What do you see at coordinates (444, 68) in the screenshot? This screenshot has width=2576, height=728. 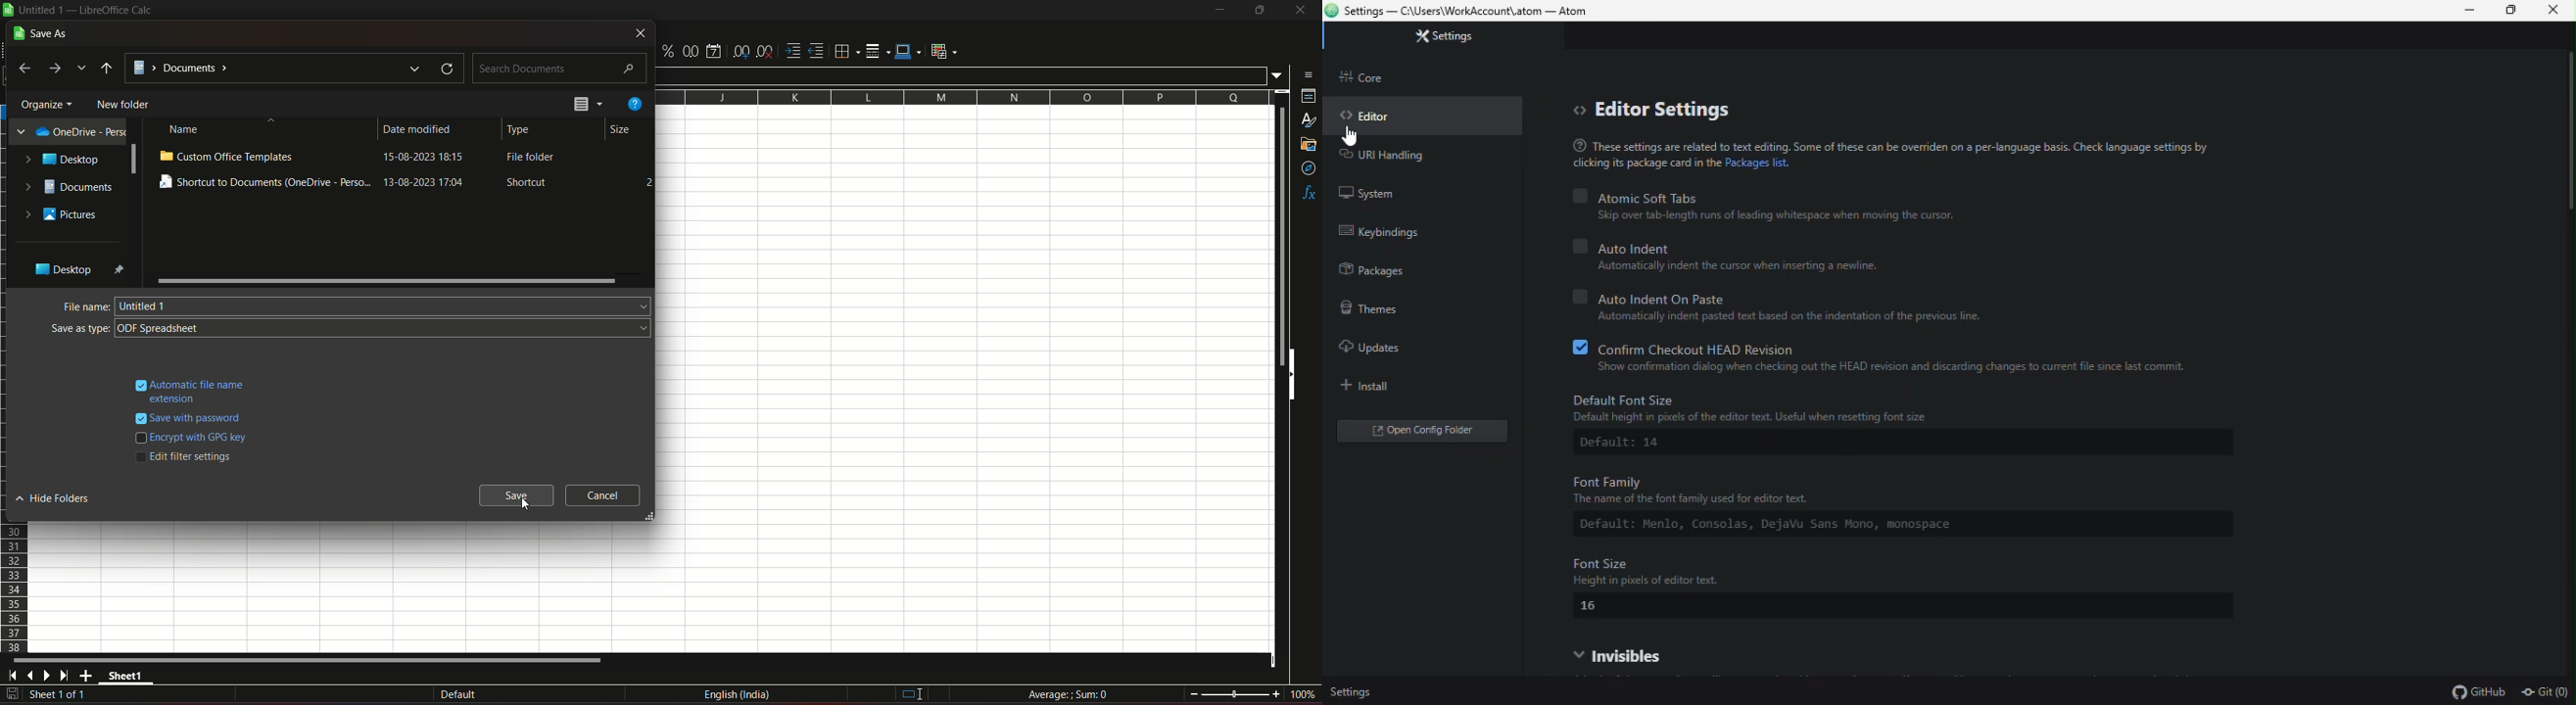 I see `refresh` at bounding box center [444, 68].